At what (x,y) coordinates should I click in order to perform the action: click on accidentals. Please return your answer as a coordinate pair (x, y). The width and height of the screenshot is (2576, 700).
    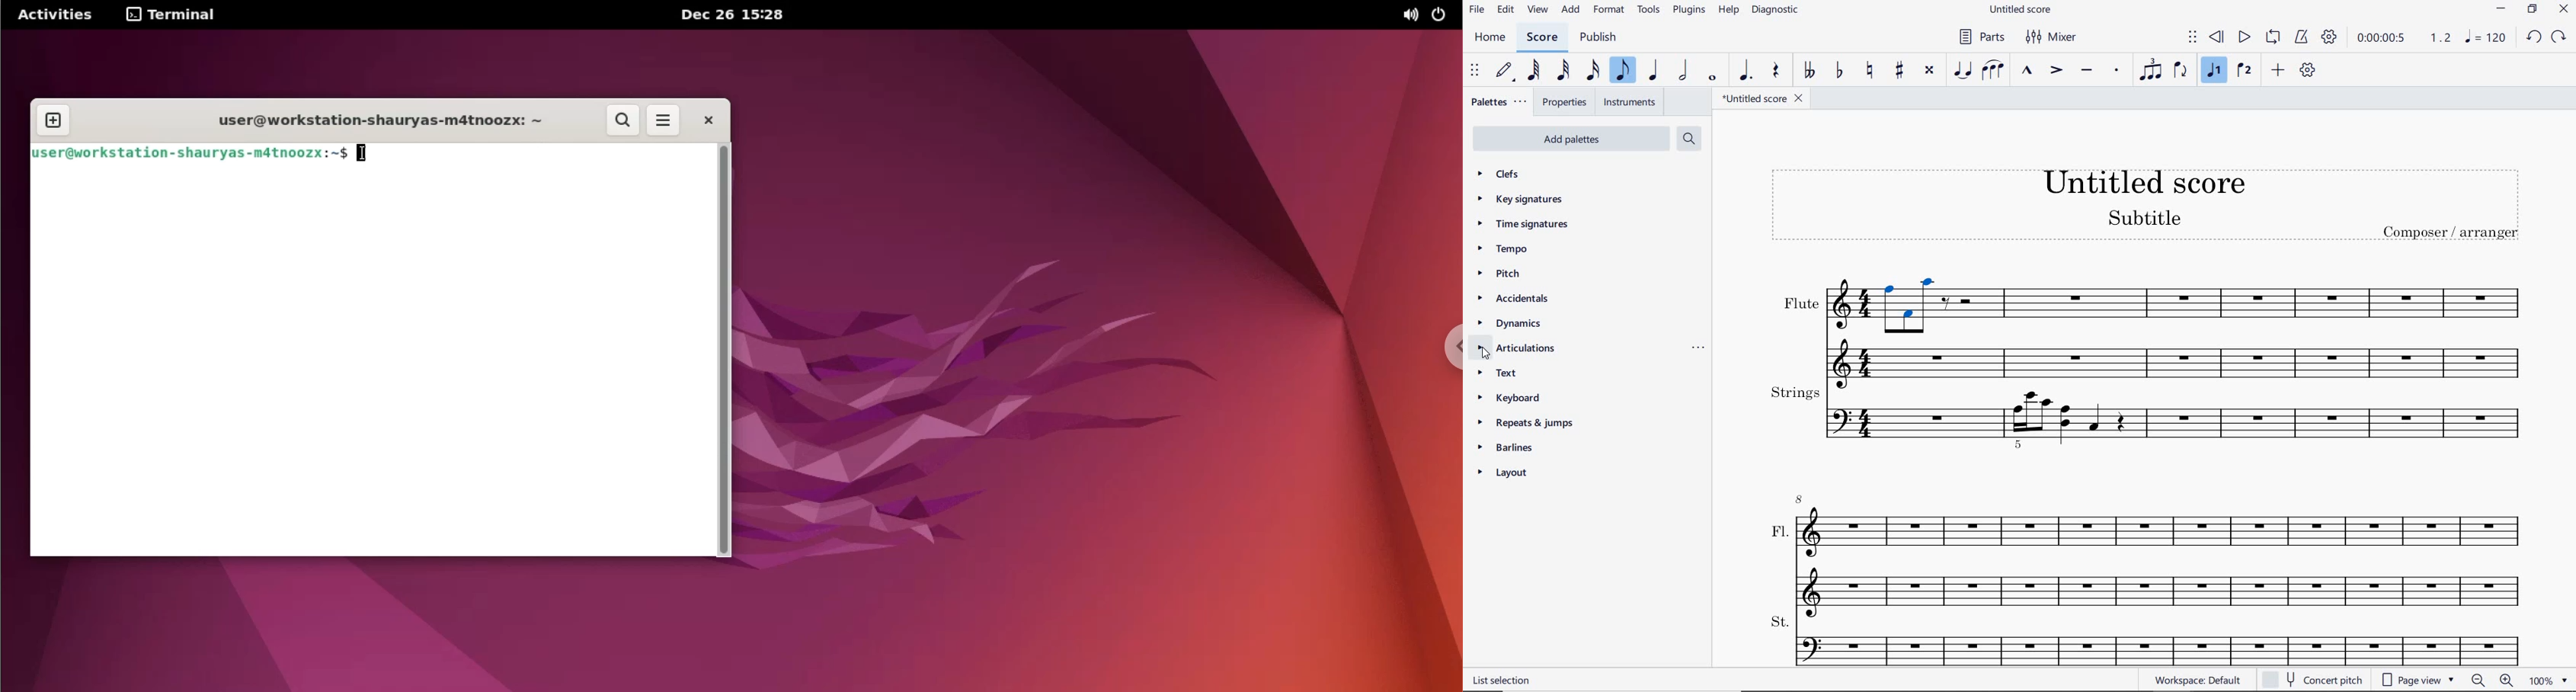
    Looking at the image, I should click on (1512, 300).